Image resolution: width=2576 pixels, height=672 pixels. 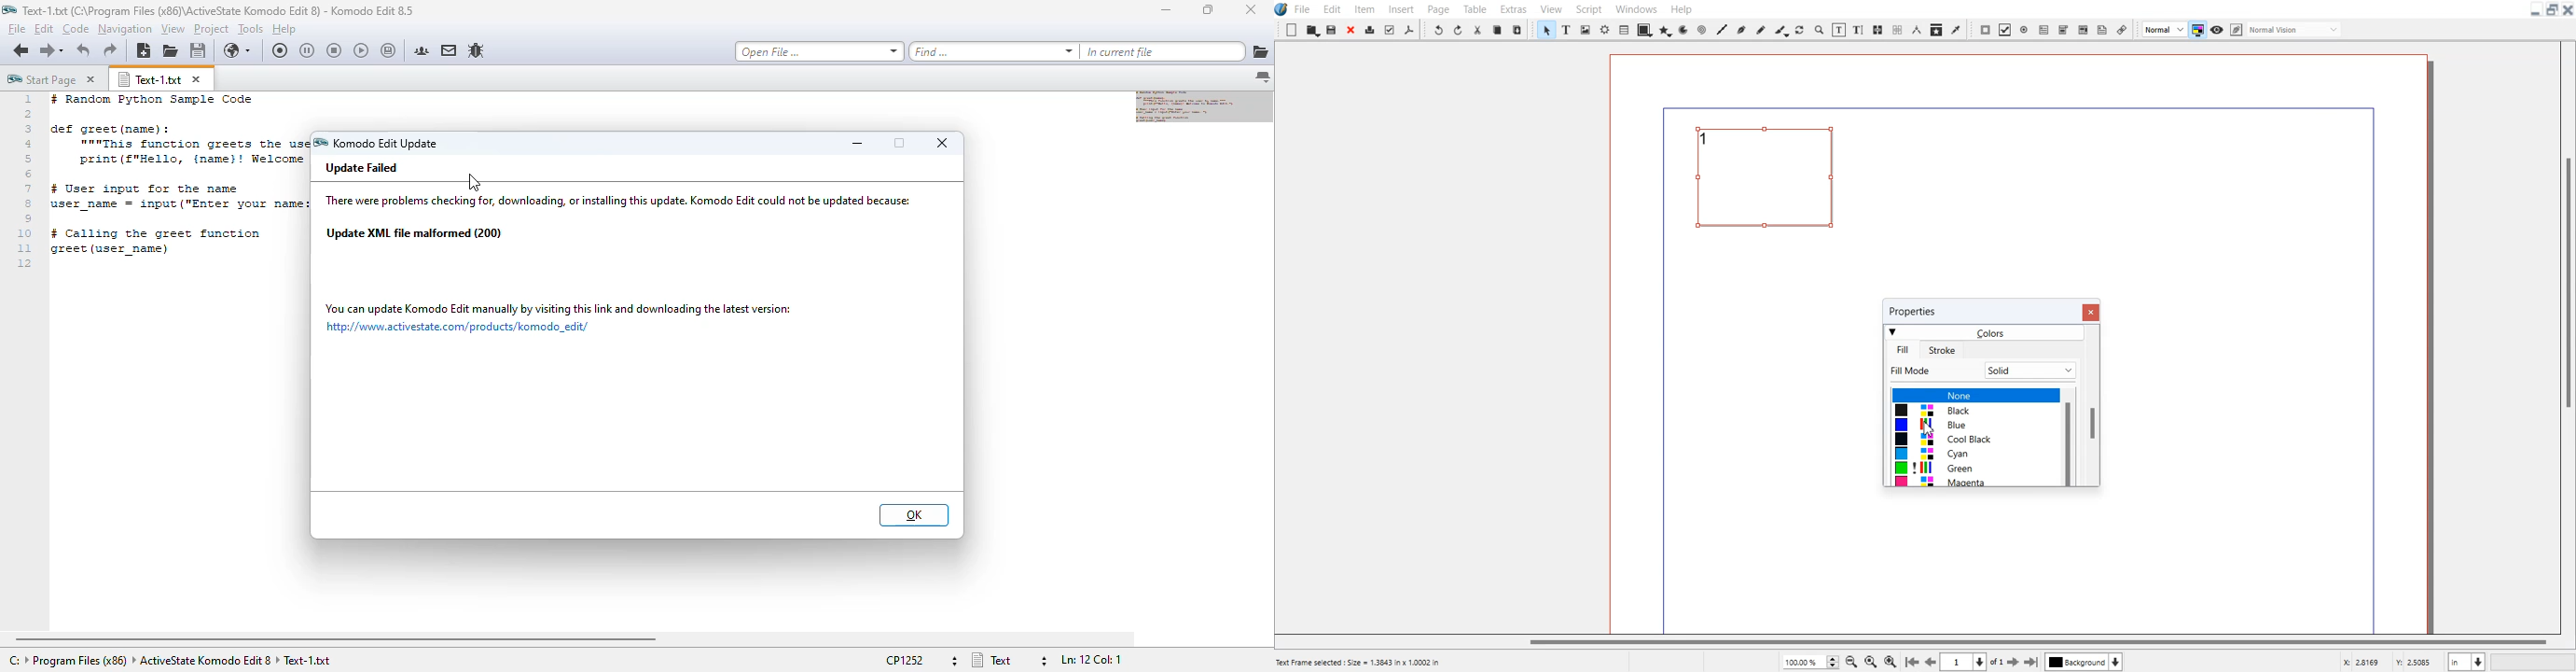 What do you see at coordinates (1931, 662) in the screenshot?
I see `Go to the preview mode` at bounding box center [1931, 662].